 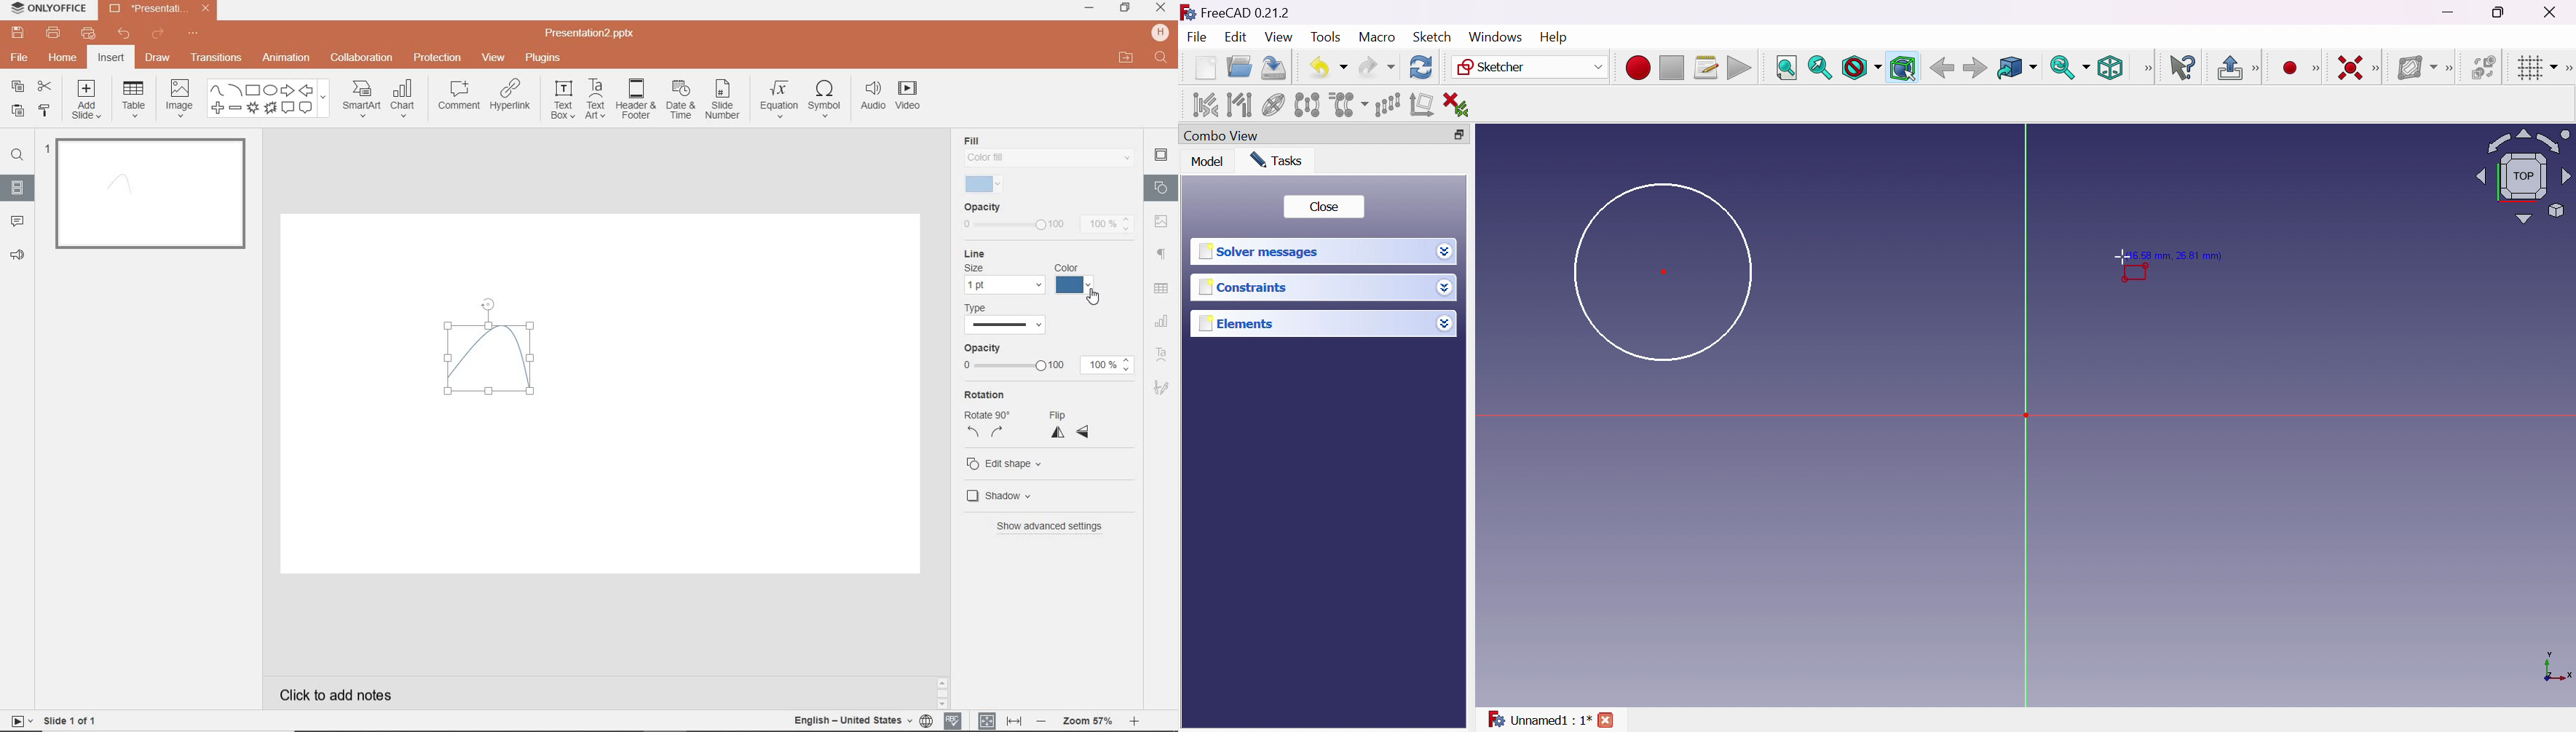 What do you see at coordinates (1431, 36) in the screenshot?
I see `Sketch` at bounding box center [1431, 36].